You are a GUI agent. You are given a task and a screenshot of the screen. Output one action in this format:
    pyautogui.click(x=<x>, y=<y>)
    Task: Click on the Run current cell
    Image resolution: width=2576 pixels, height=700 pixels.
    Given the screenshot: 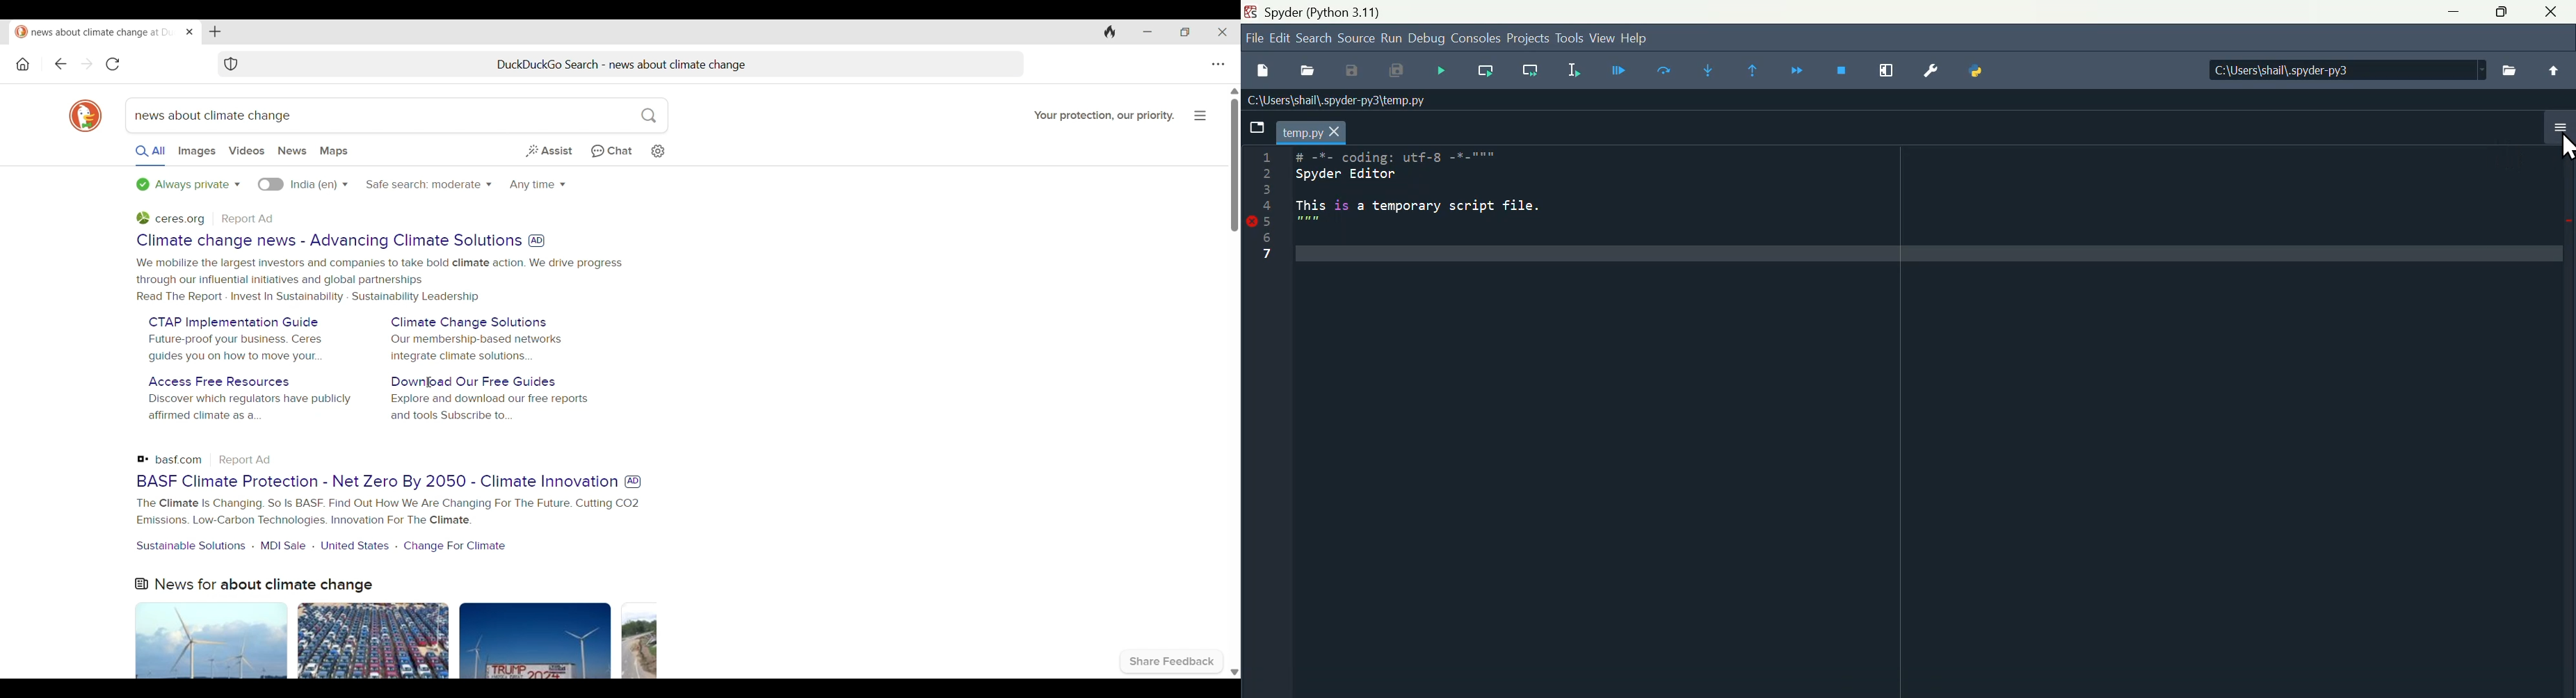 What is the action you would take?
    pyautogui.click(x=1665, y=73)
    